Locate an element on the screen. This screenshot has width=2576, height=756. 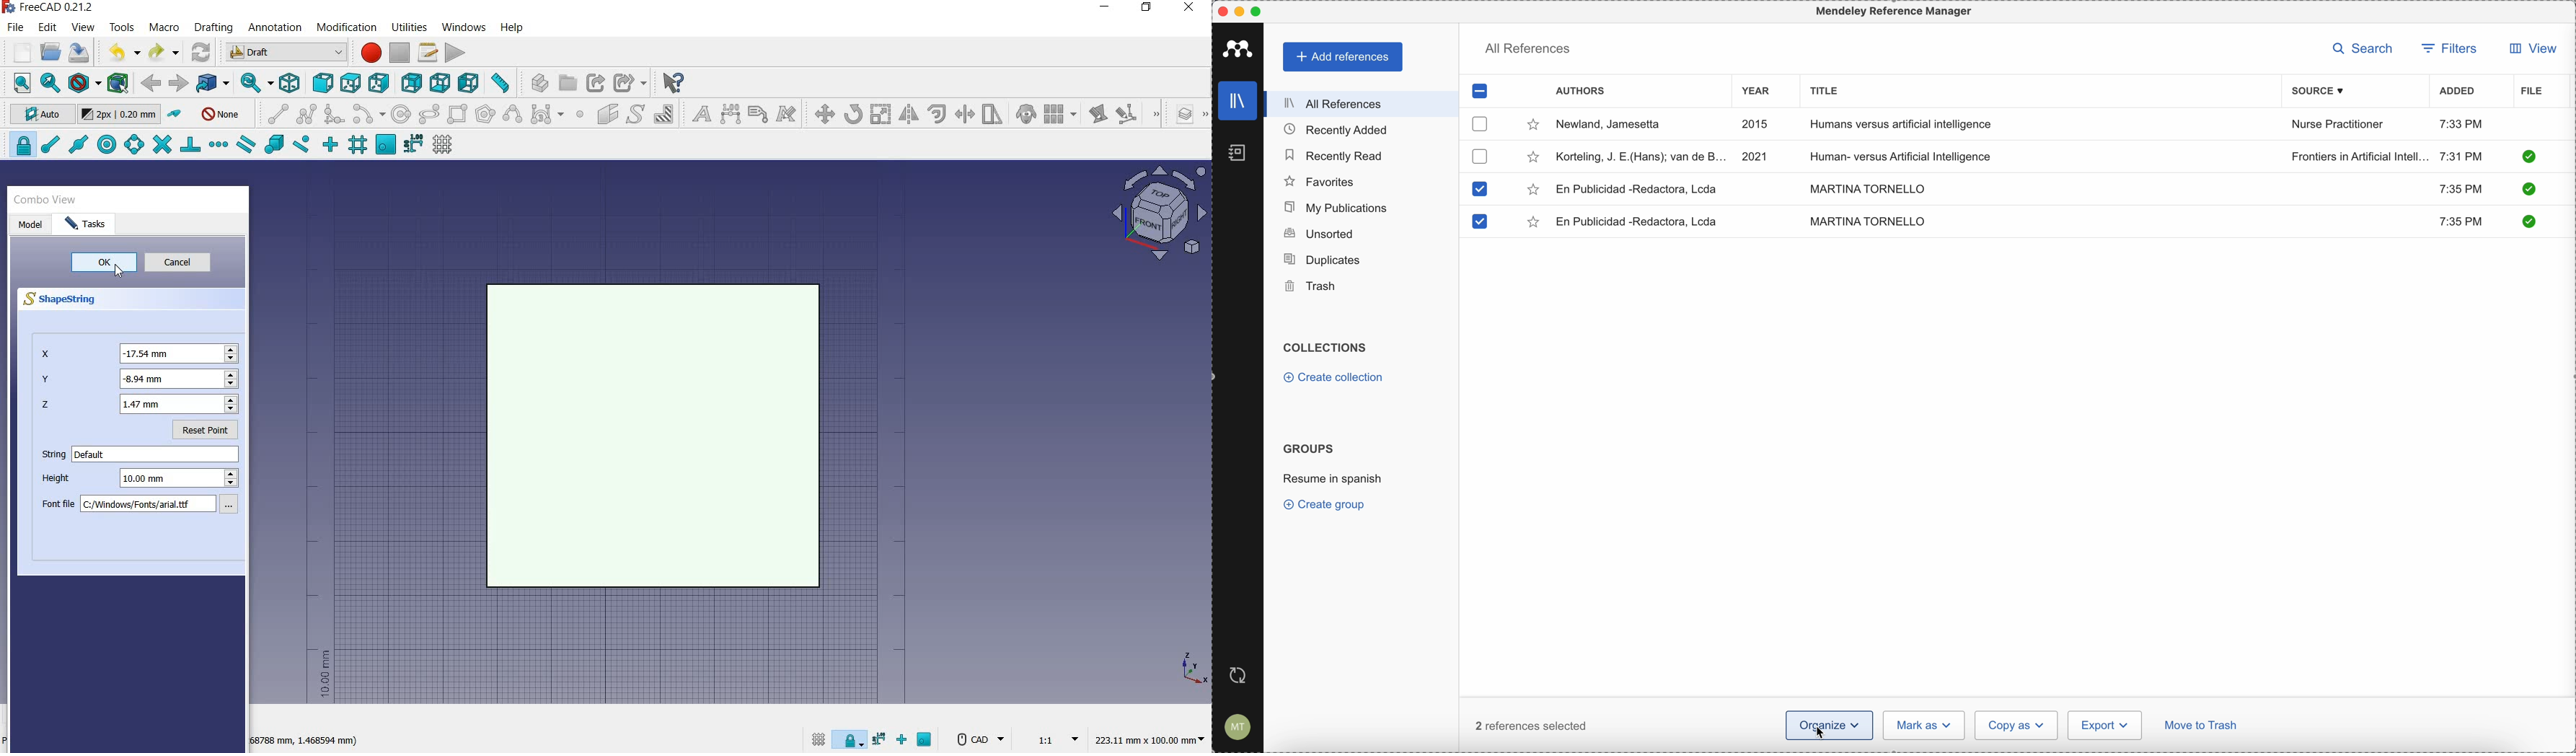
bounding box is located at coordinates (119, 84).